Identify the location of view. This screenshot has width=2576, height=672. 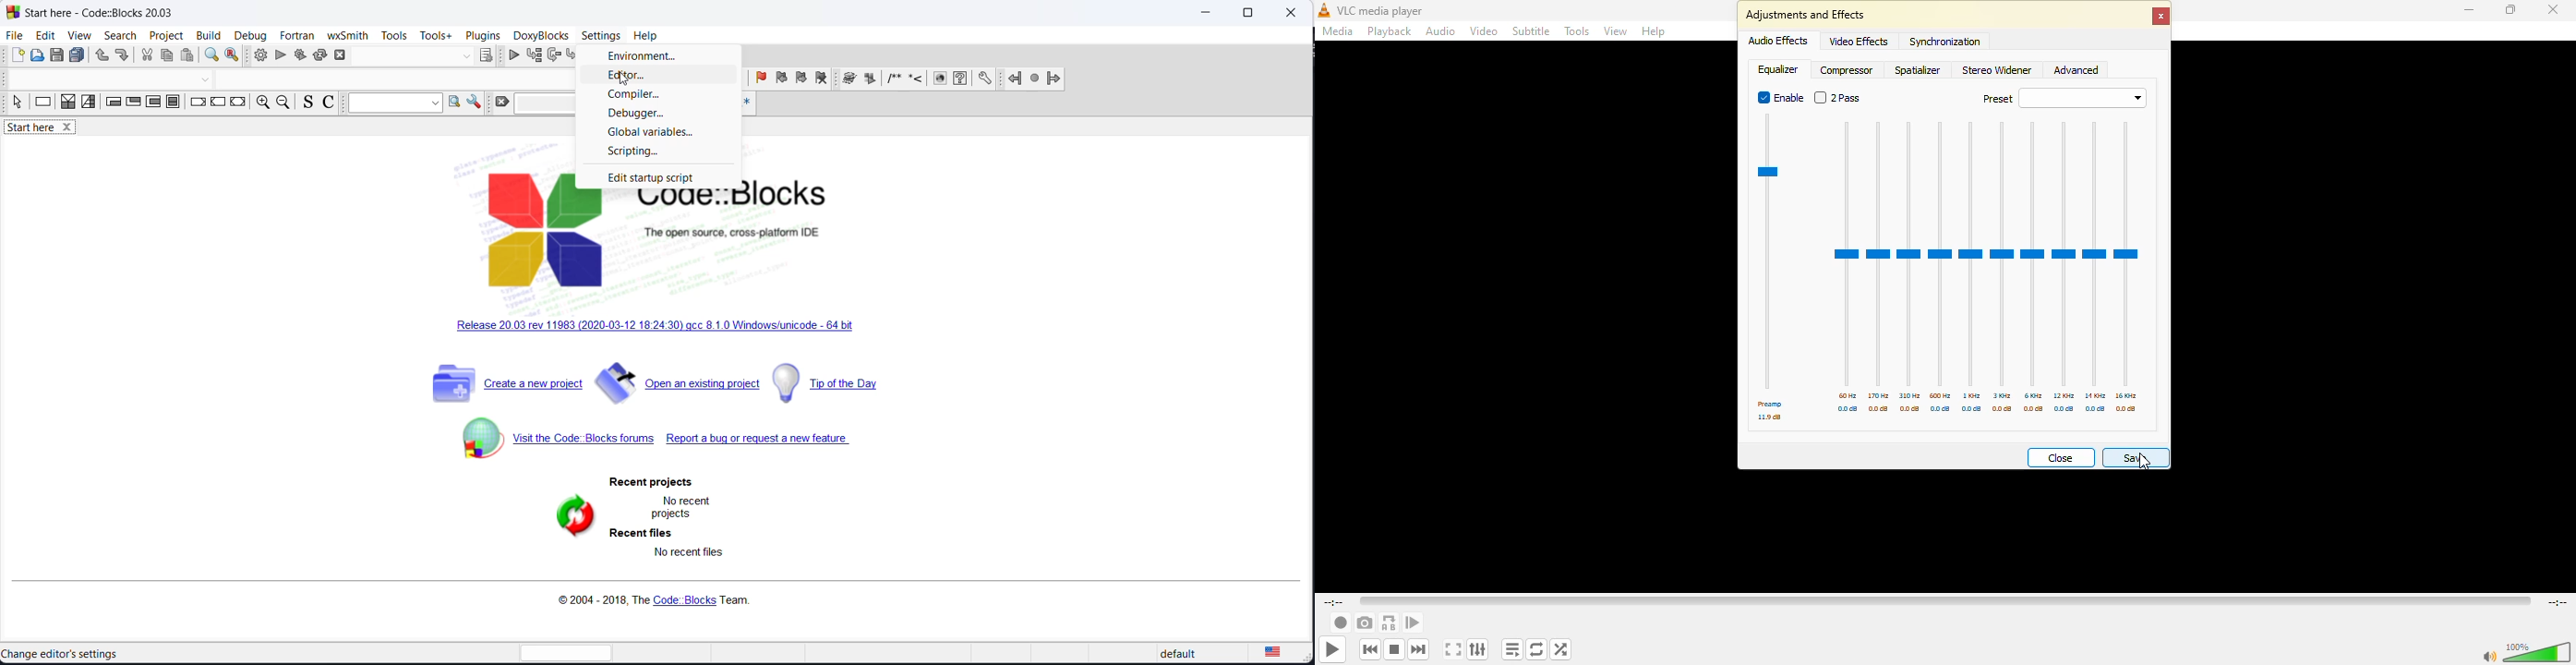
(76, 34).